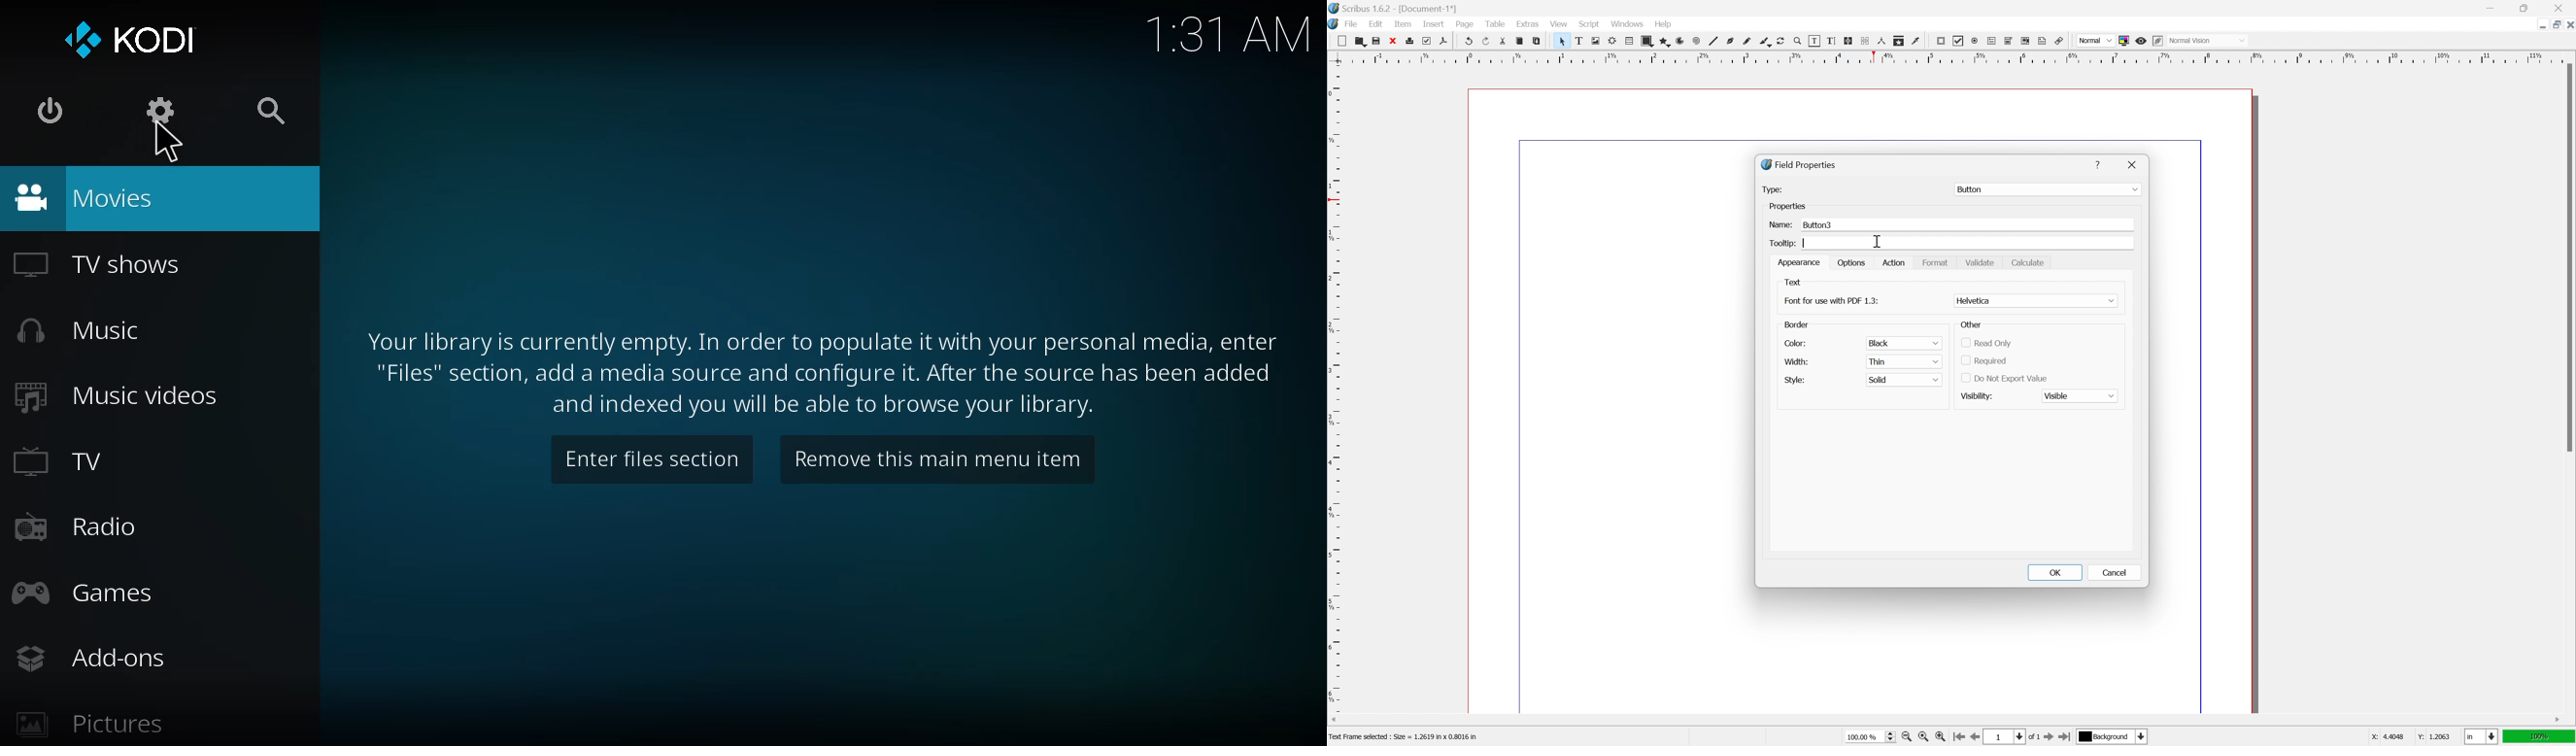 This screenshot has height=756, width=2576. Describe the element at coordinates (1851, 263) in the screenshot. I see `options` at that location.